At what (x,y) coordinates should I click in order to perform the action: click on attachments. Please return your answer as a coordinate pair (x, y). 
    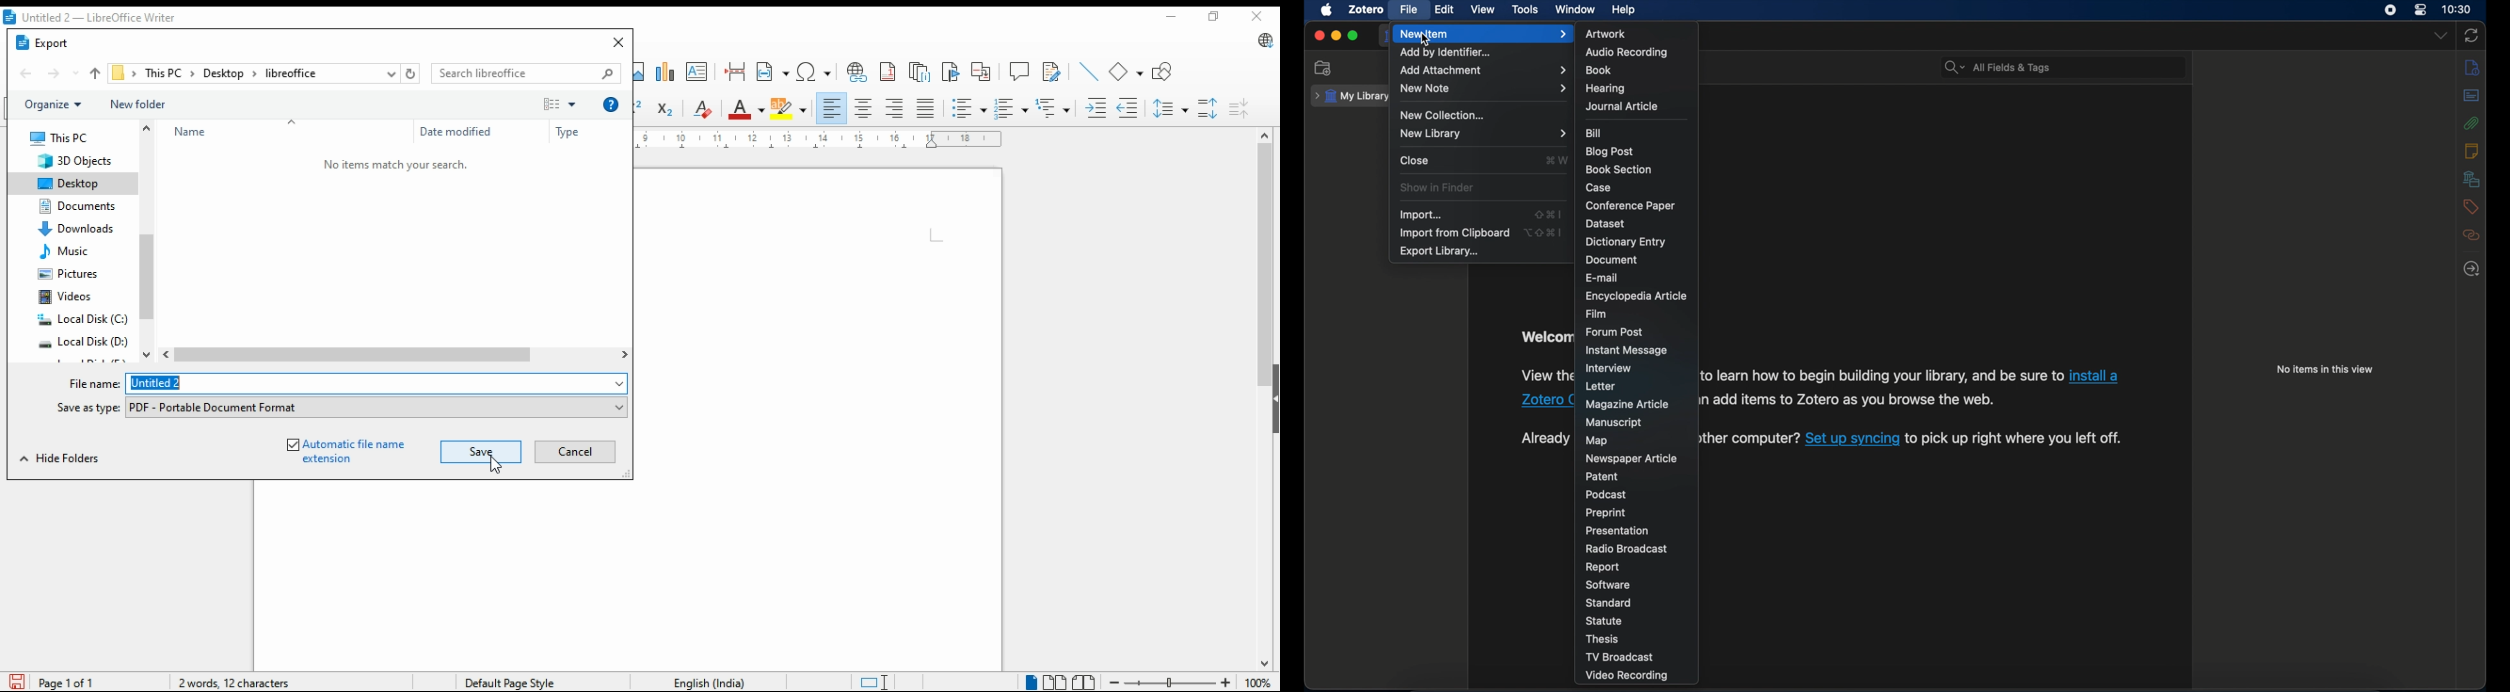
    Looking at the image, I should click on (2472, 123).